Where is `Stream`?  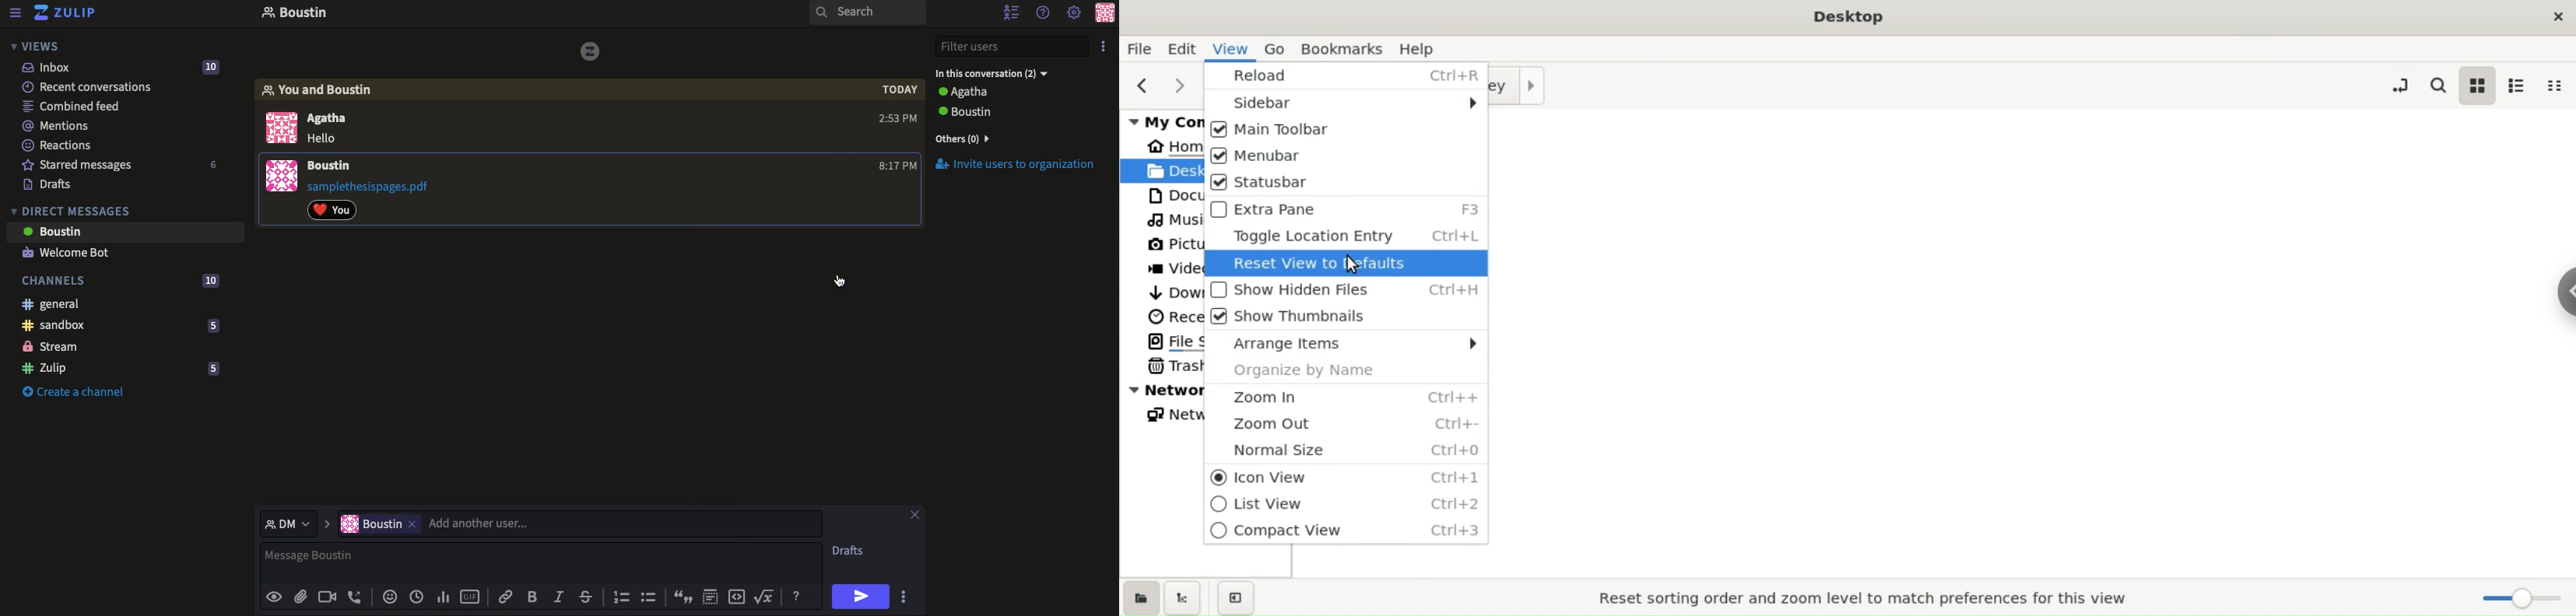
Stream is located at coordinates (51, 346).